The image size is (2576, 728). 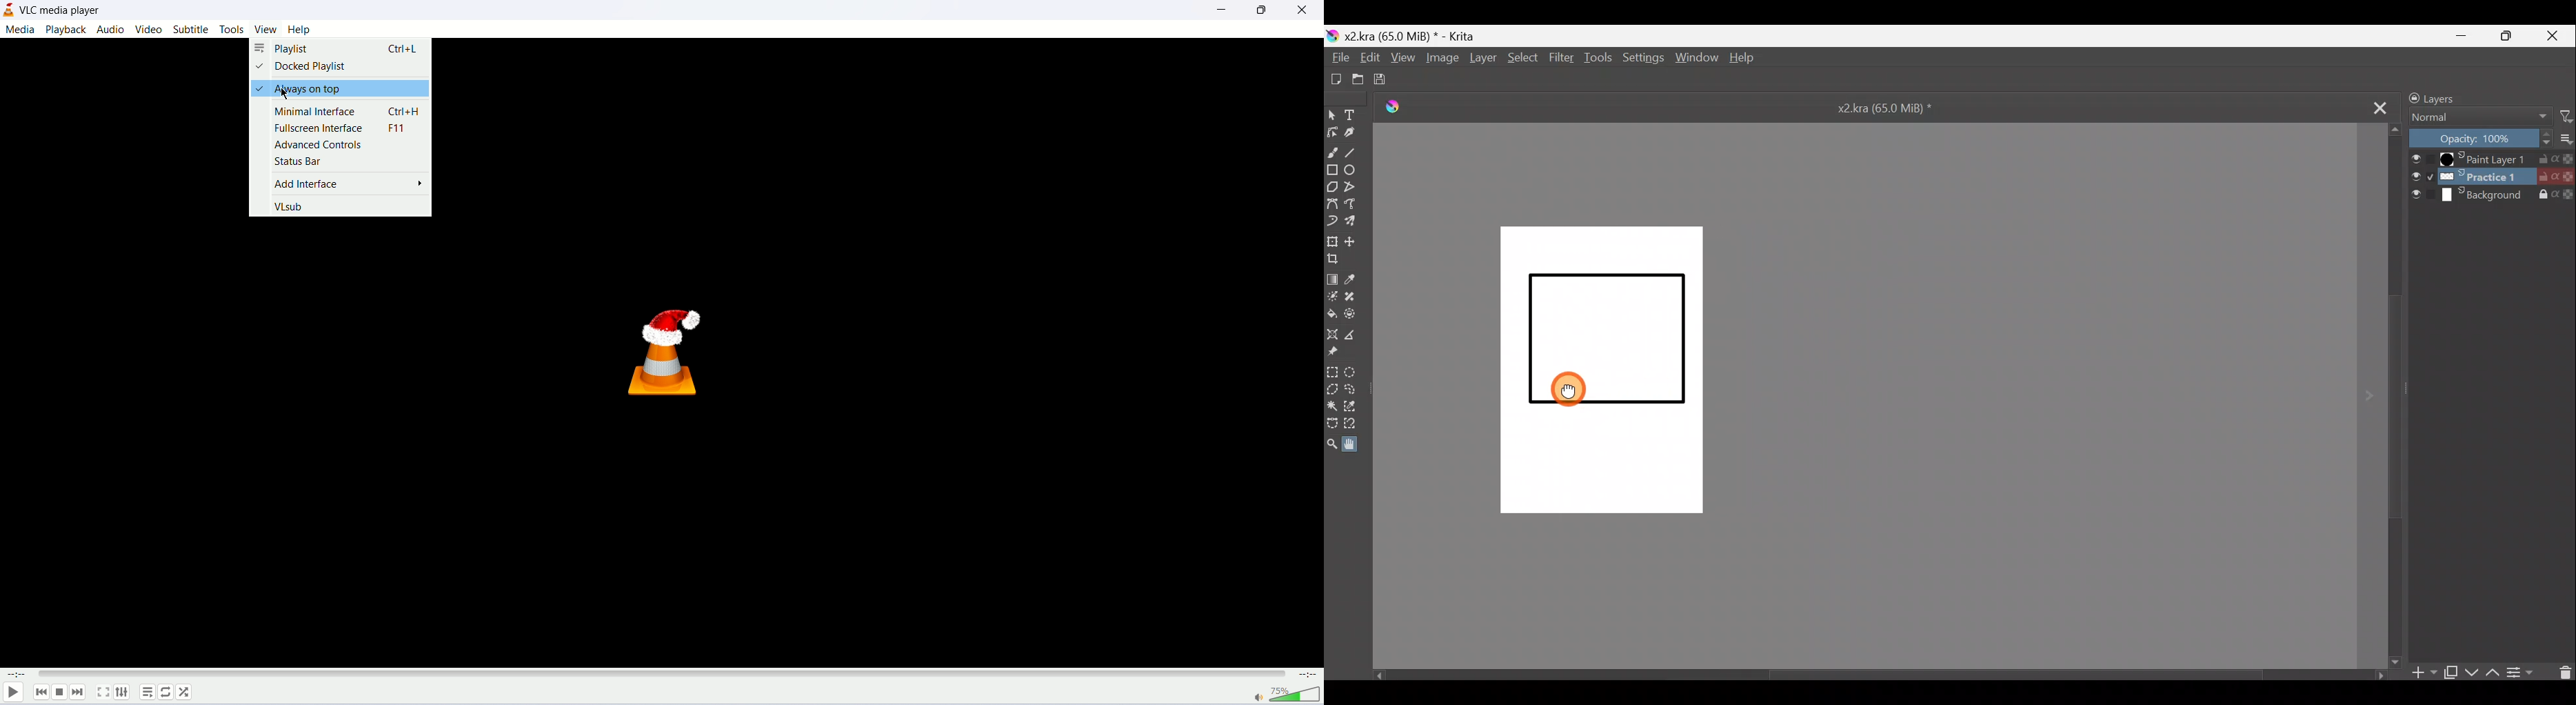 What do you see at coordinates (1366, 56) in the screenshot?
I see `Edit` at bounding box center [1366, 56].